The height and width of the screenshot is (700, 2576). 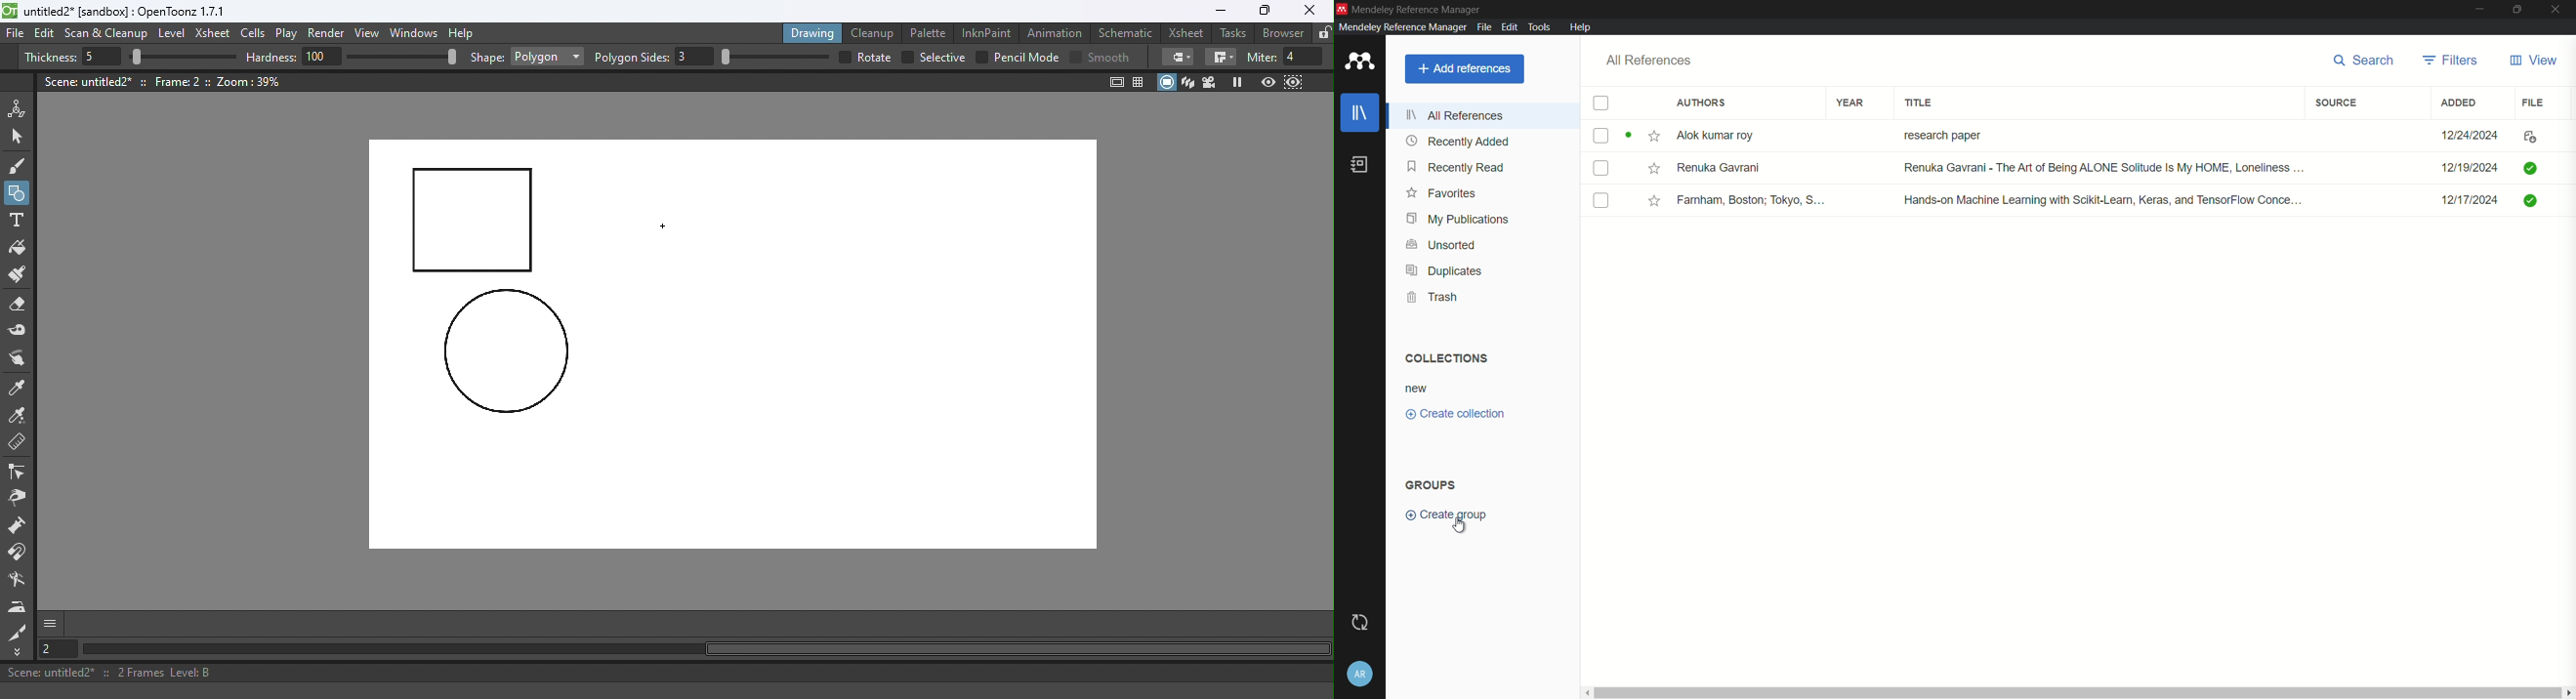 I want to click on add references, so click(x=1465, y=69).